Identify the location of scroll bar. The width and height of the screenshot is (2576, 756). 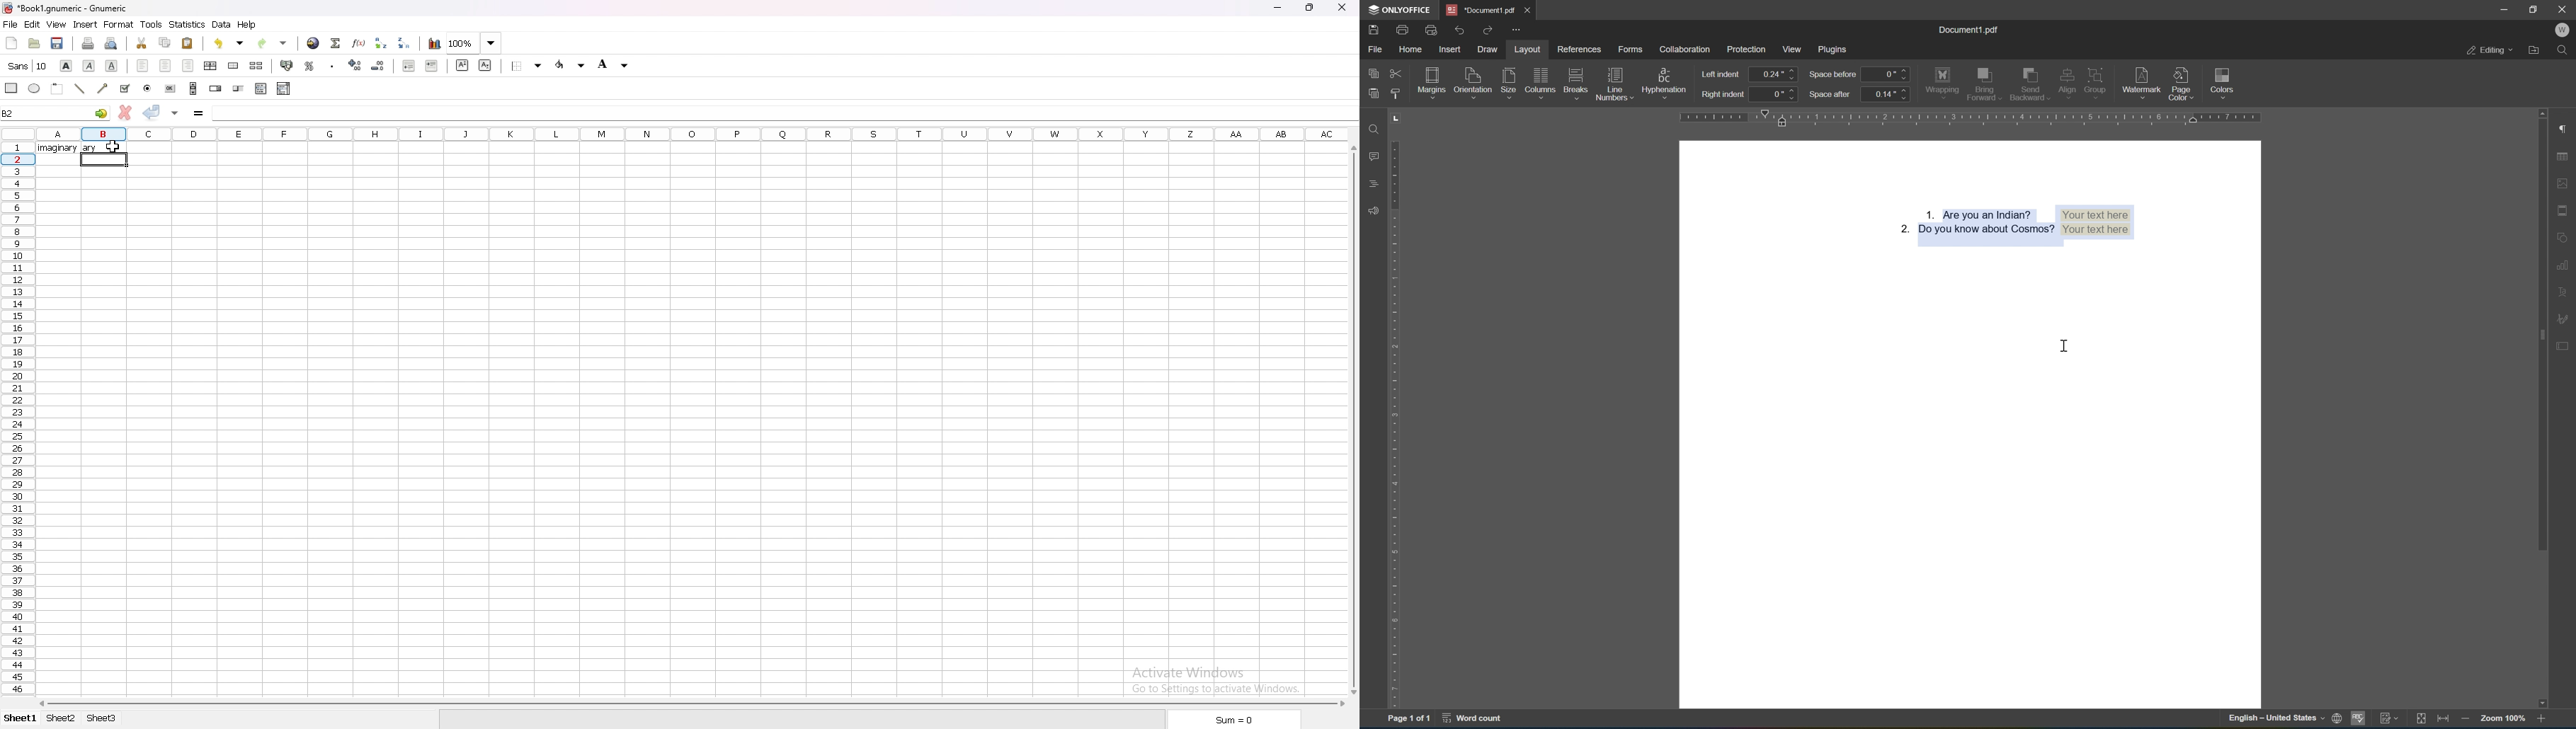
(691, 704).